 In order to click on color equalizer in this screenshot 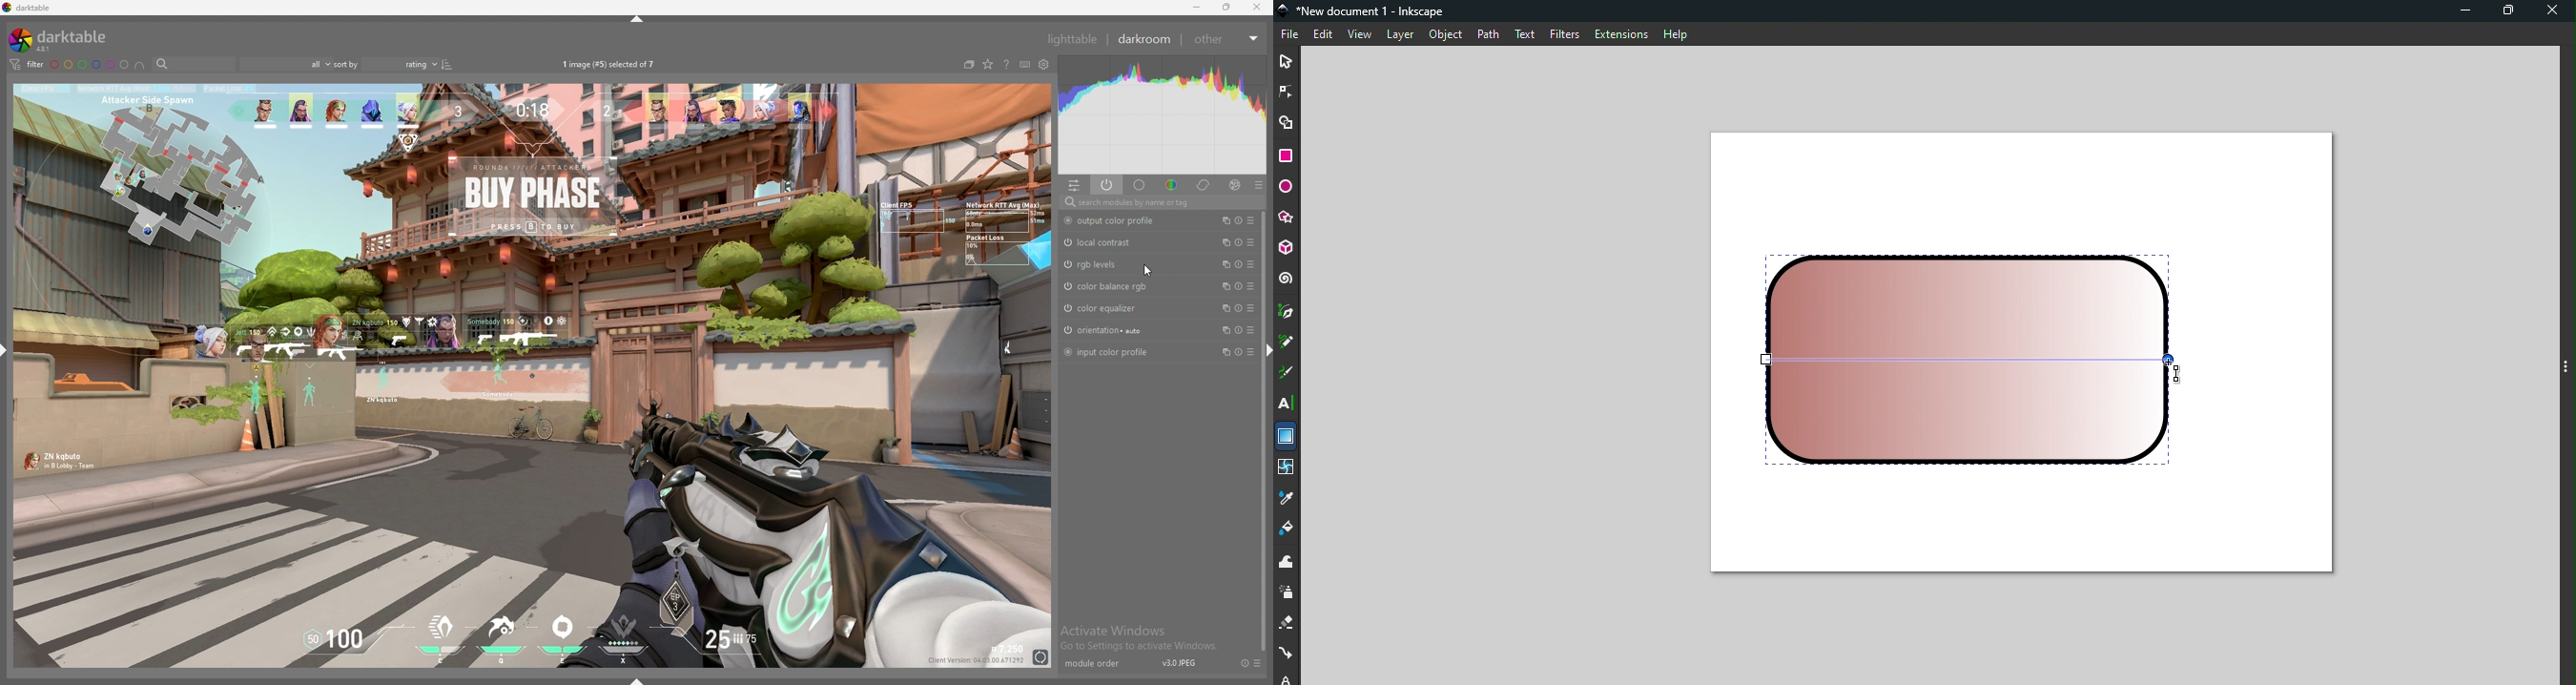, I will do `click(1108, 307)`.